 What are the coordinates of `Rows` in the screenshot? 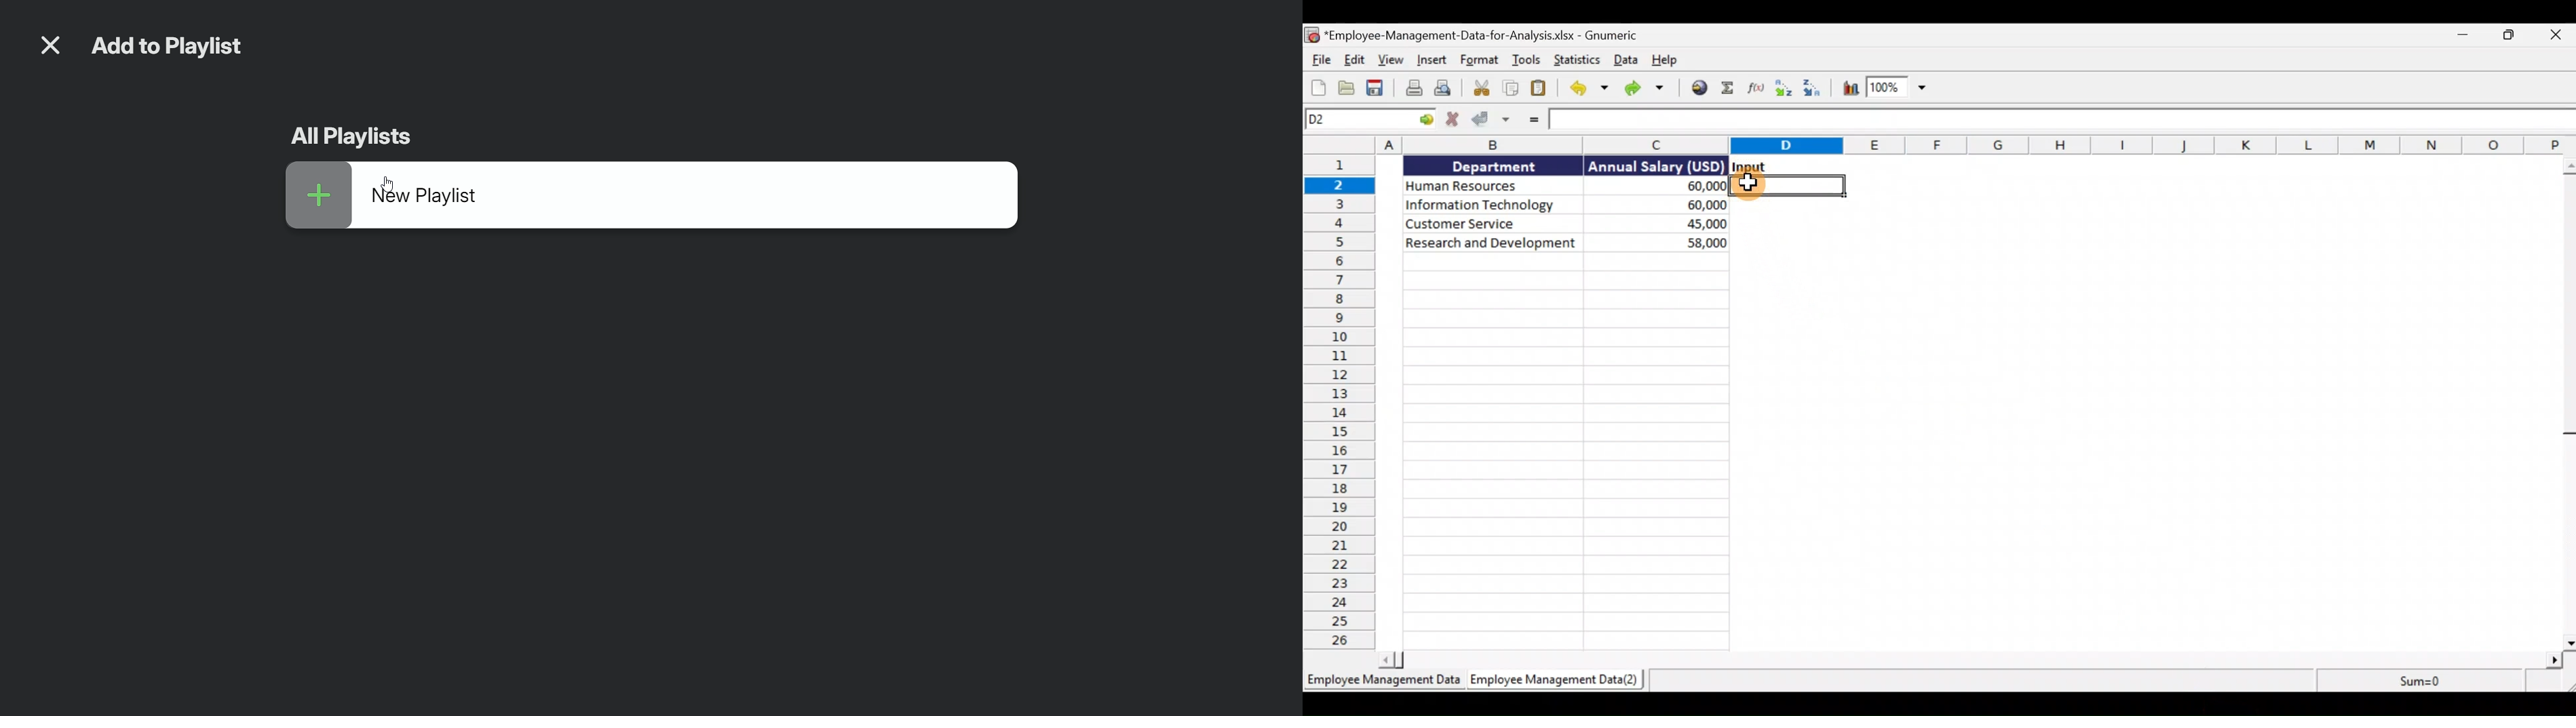 It's located at (1345, 403).